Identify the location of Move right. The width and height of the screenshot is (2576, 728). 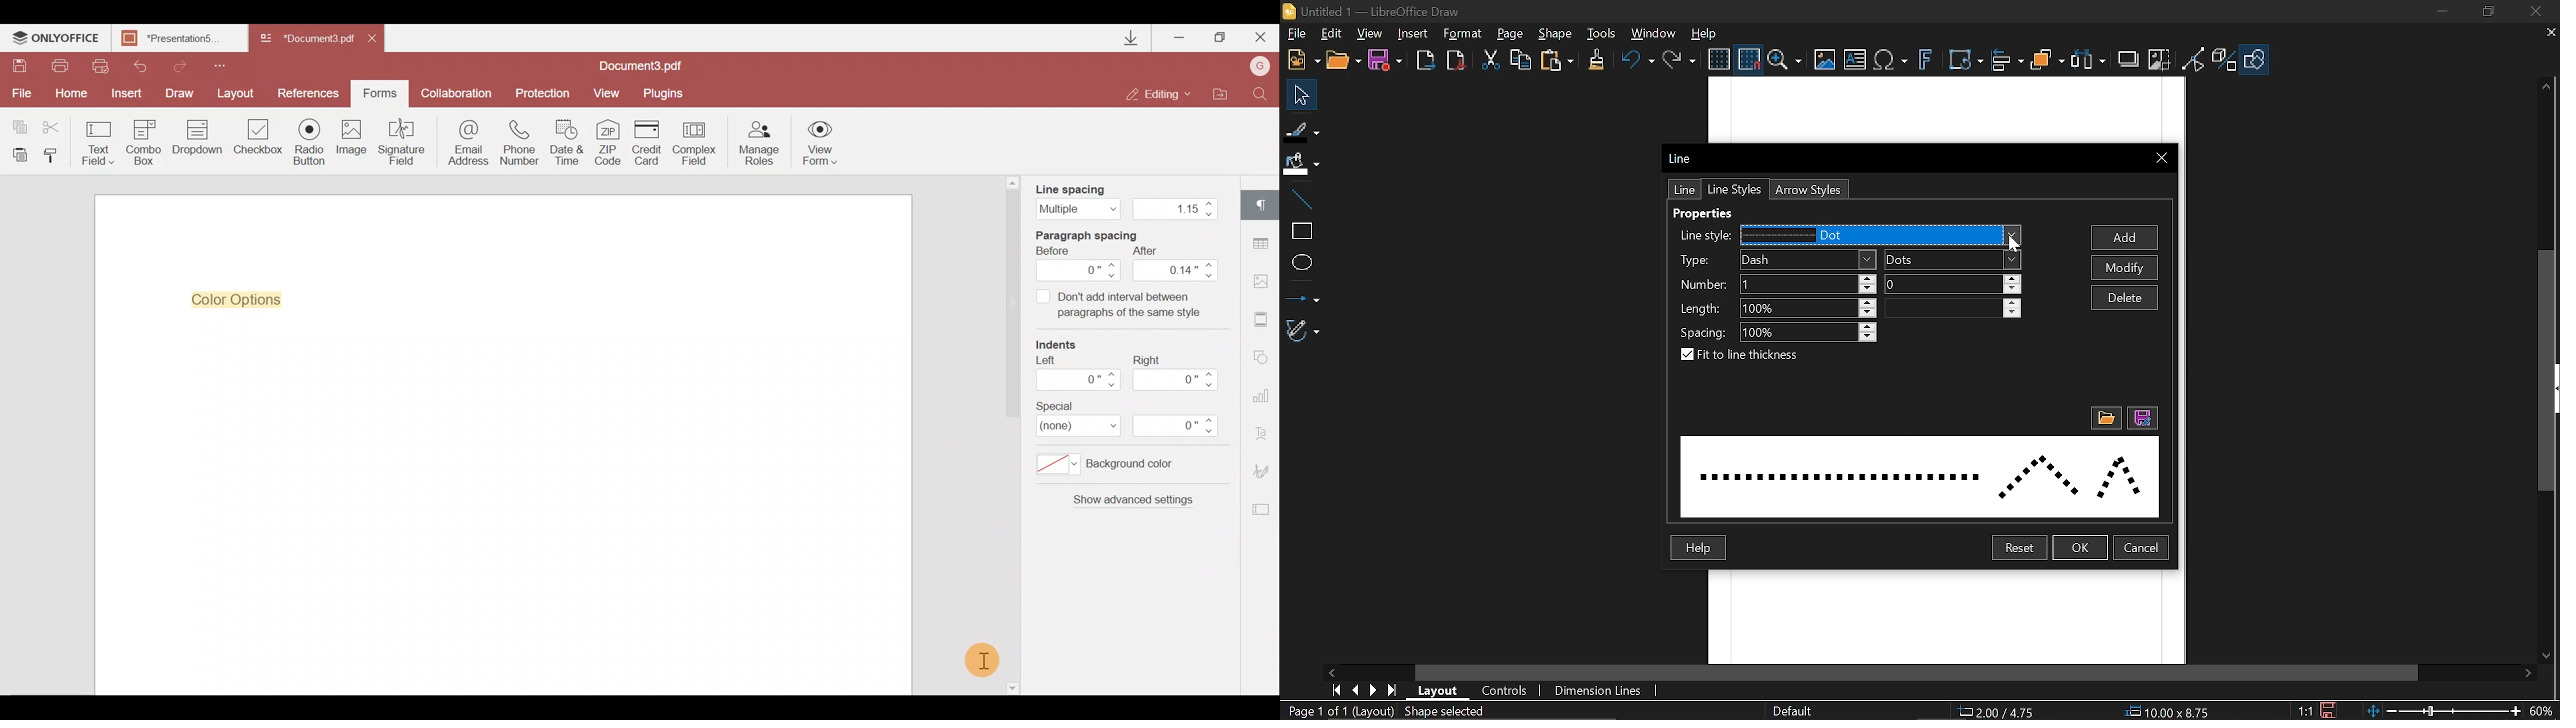
(1333, 672).